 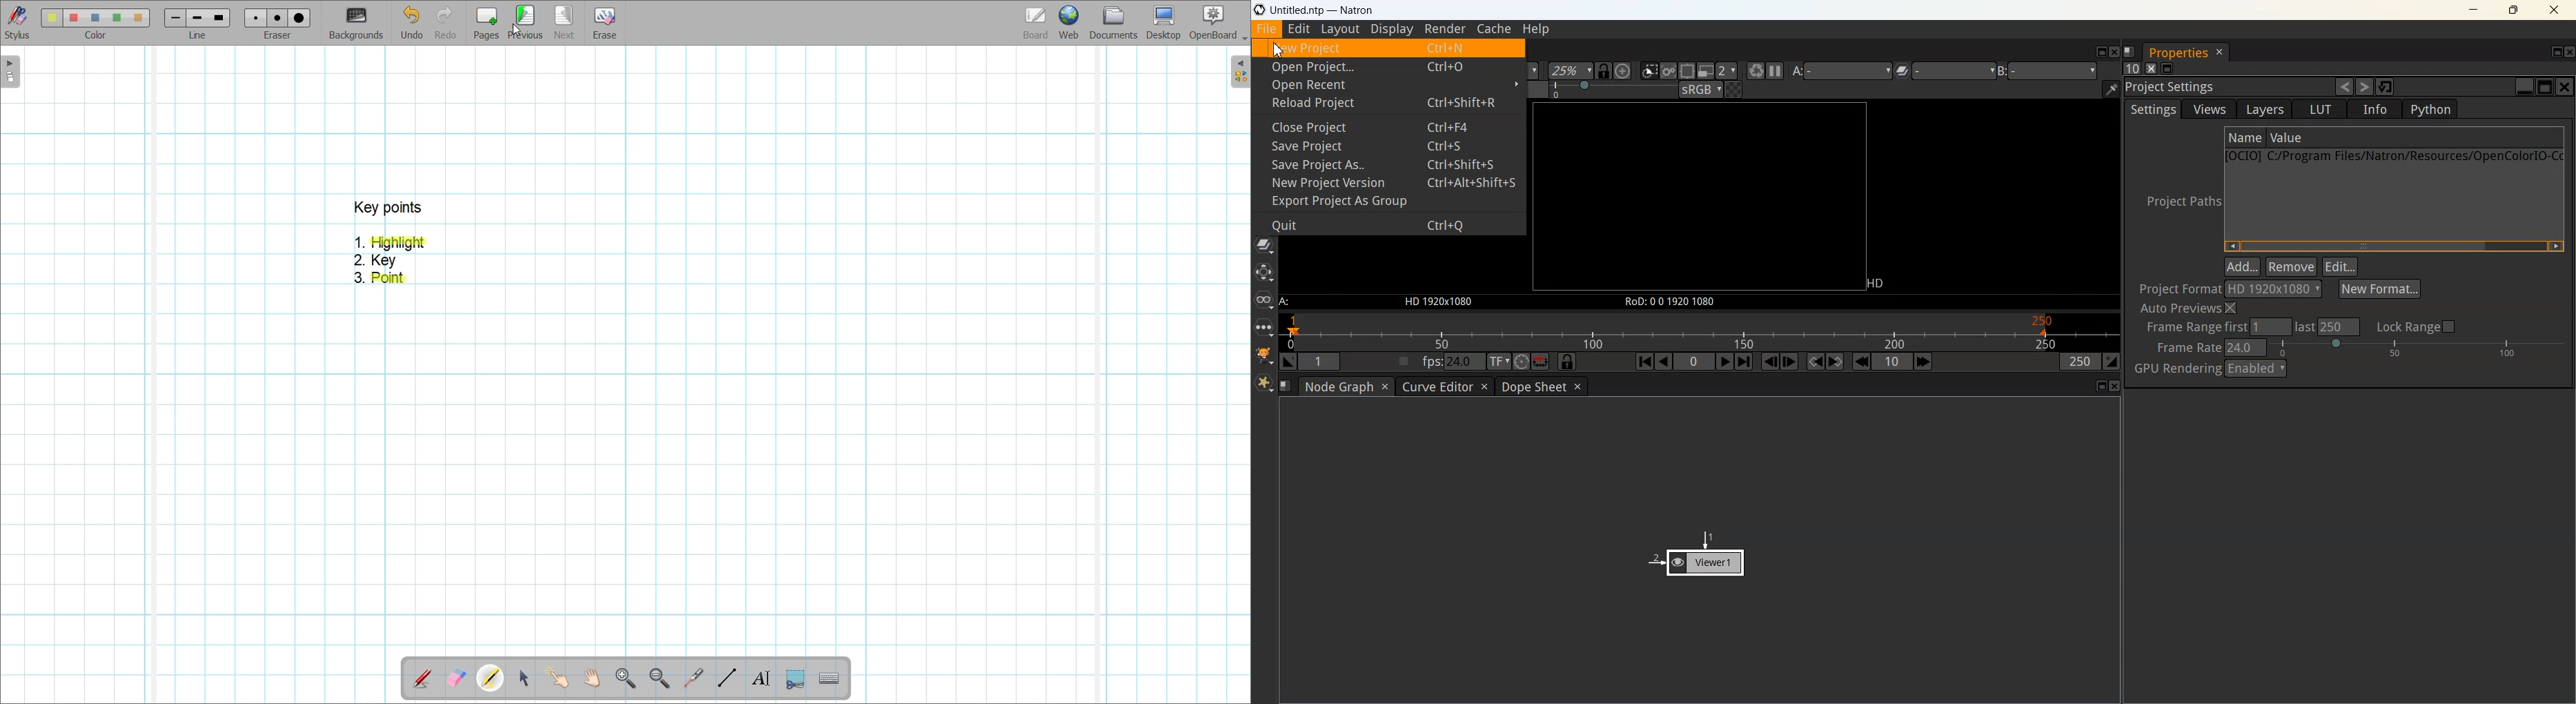 What do you see at coordinates (1499, 362) in the screenshot?
I see `TF/TC` at bounding box center [1499, 362].